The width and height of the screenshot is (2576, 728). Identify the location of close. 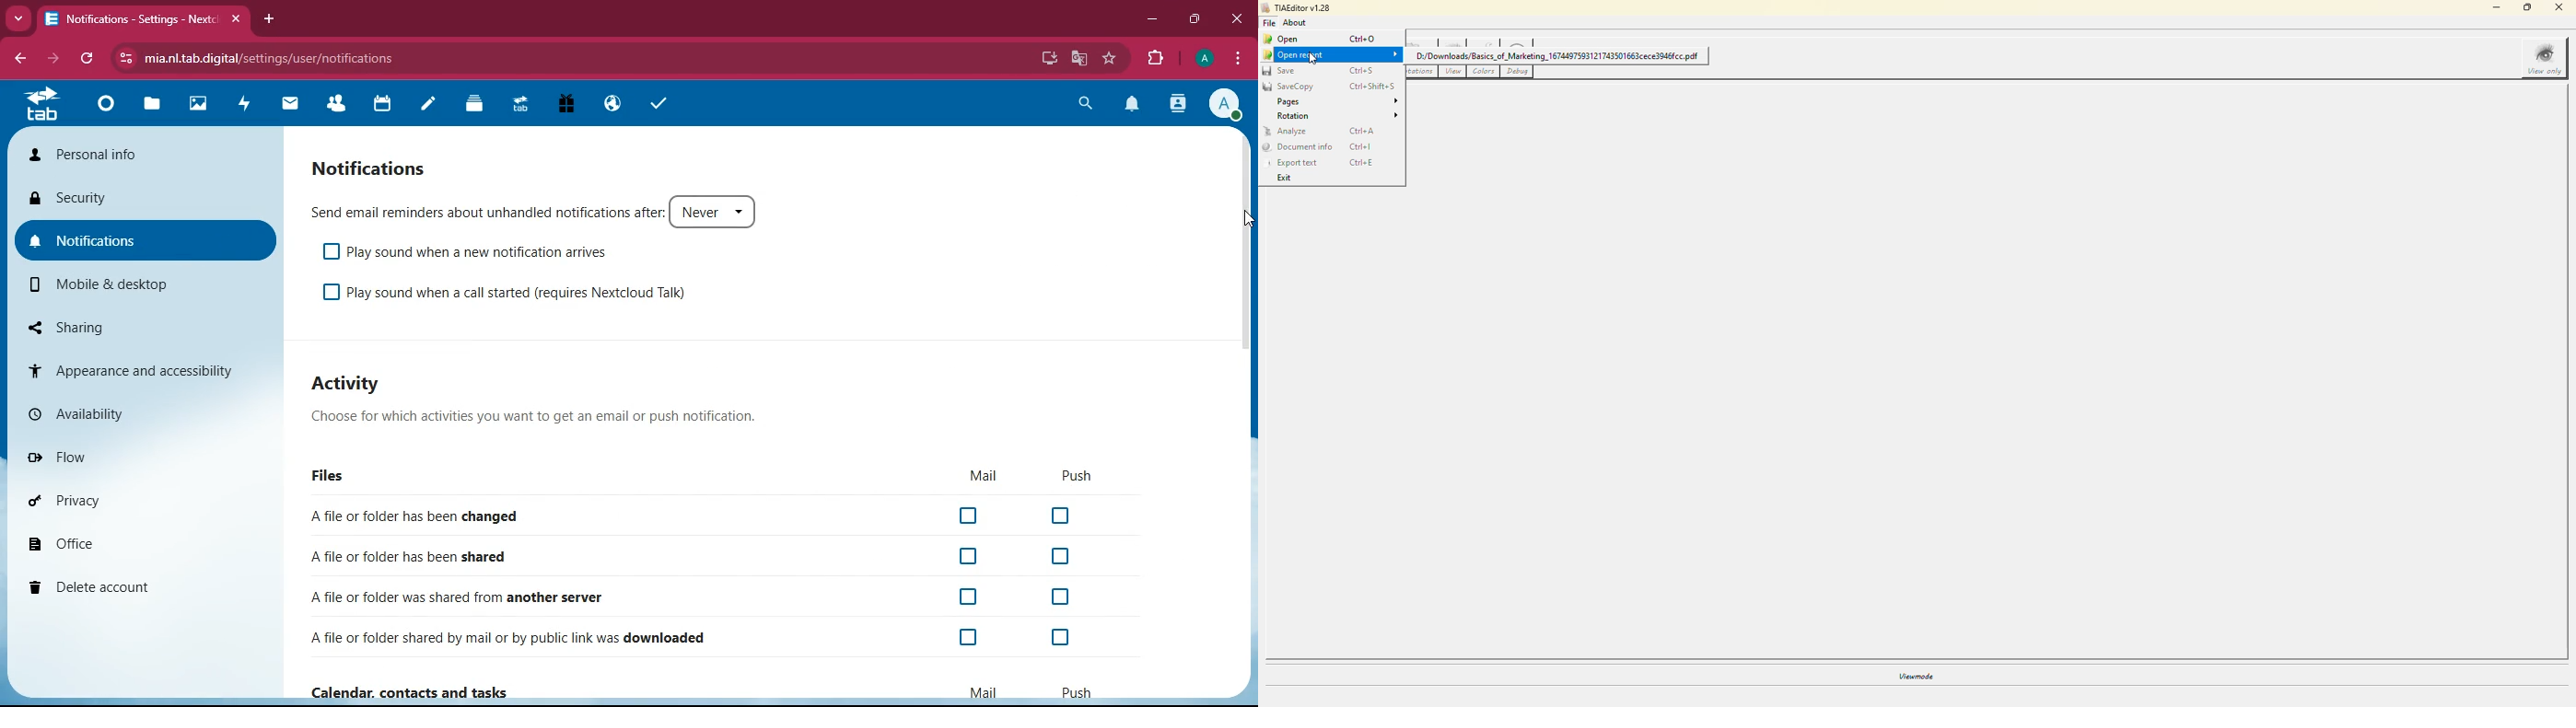
(1236, 20).